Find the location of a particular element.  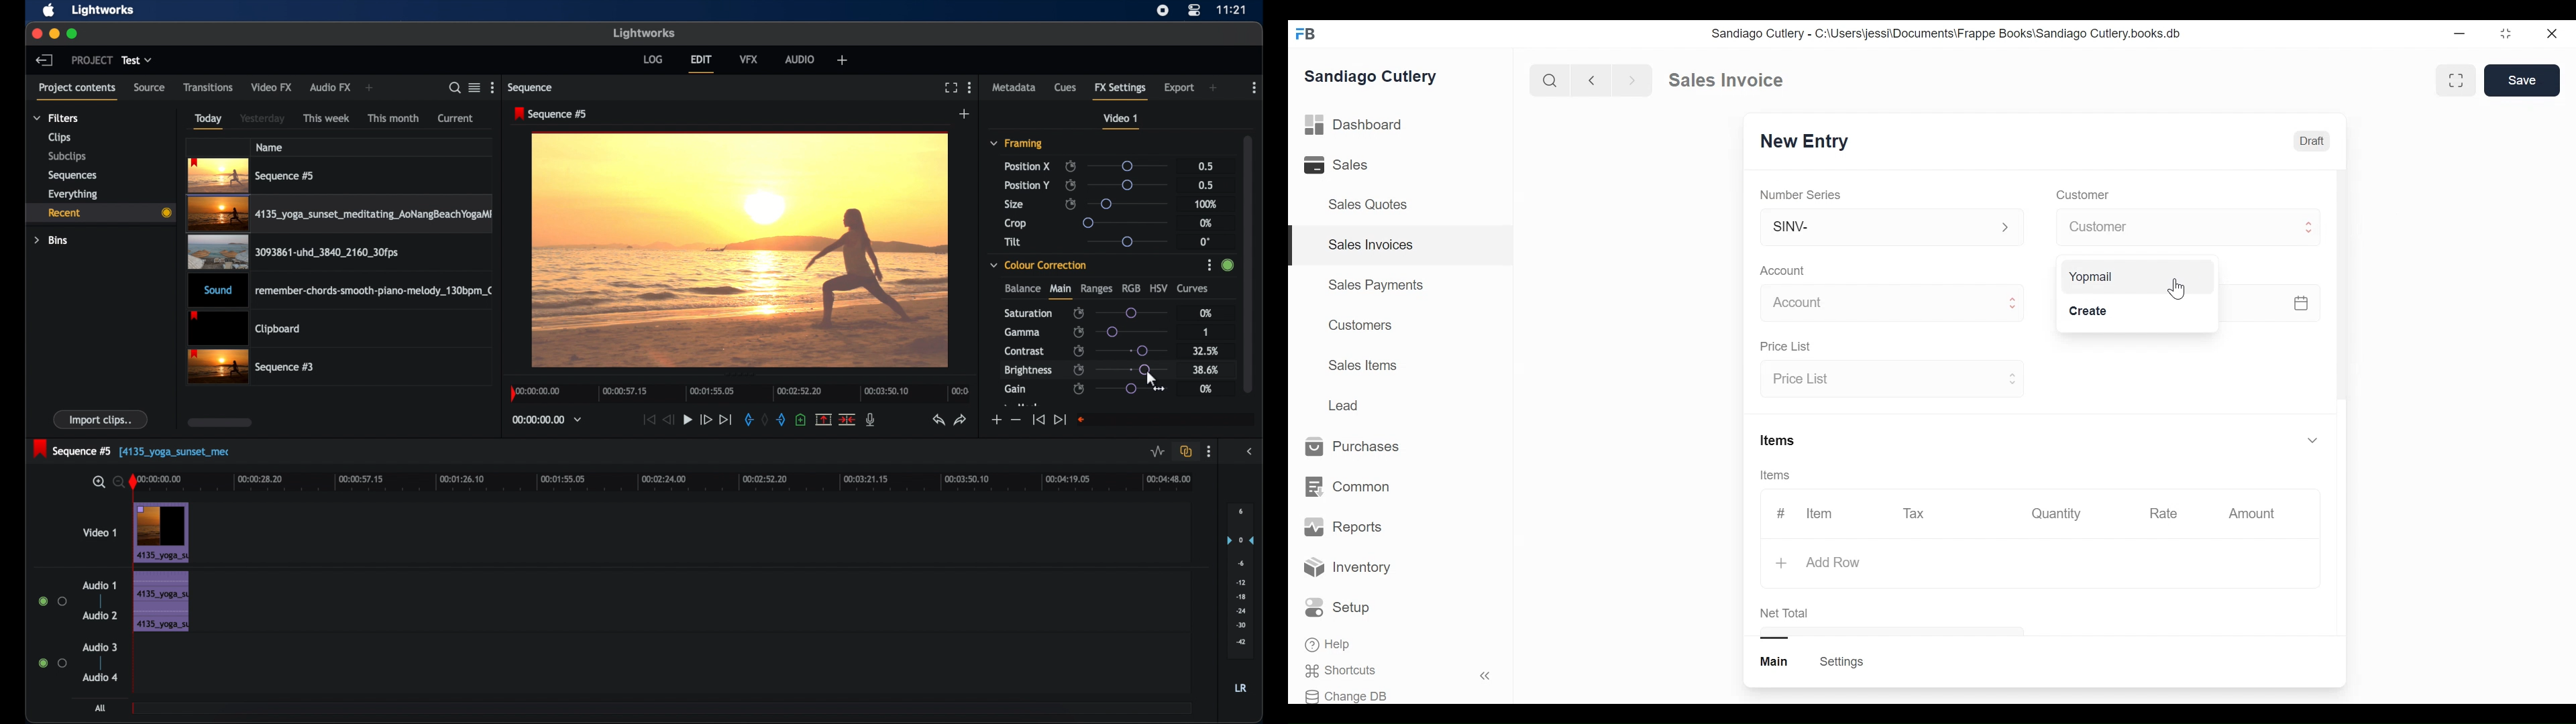

jump to end is located at coordinates (1059, 420).